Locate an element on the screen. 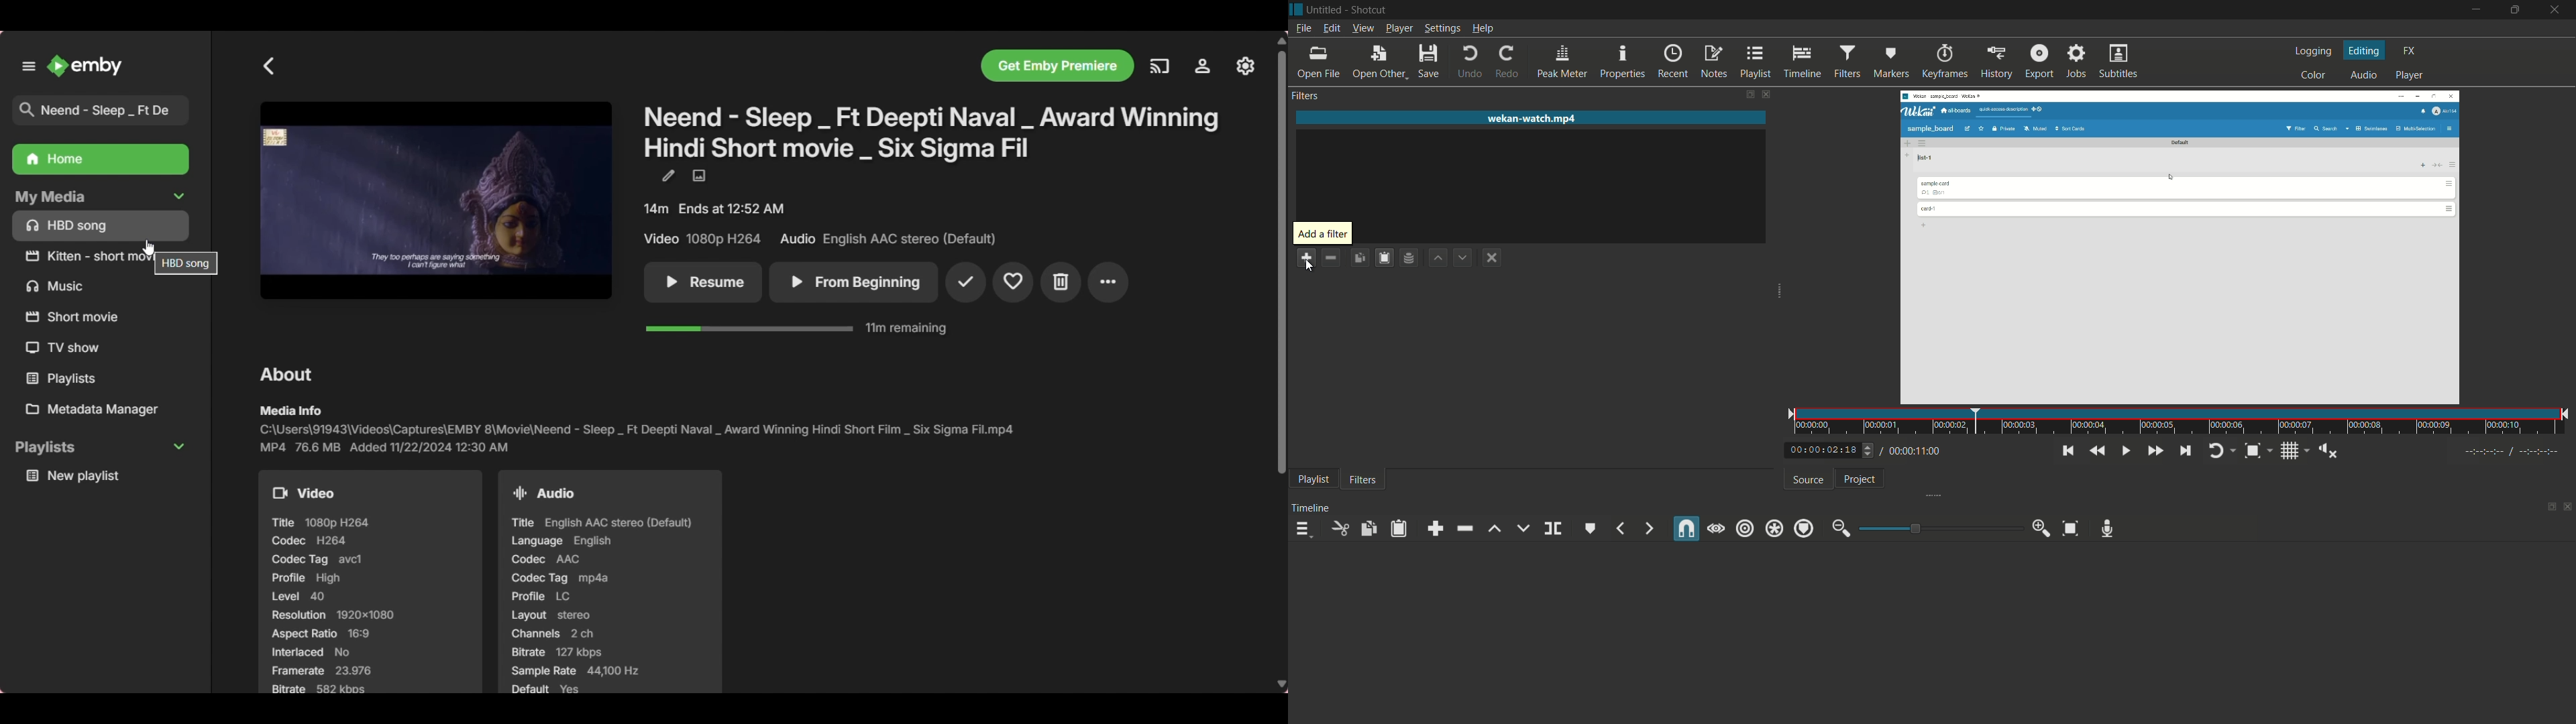 The image size is (2576, 728). player menu is located at coordinates (1400, 28).